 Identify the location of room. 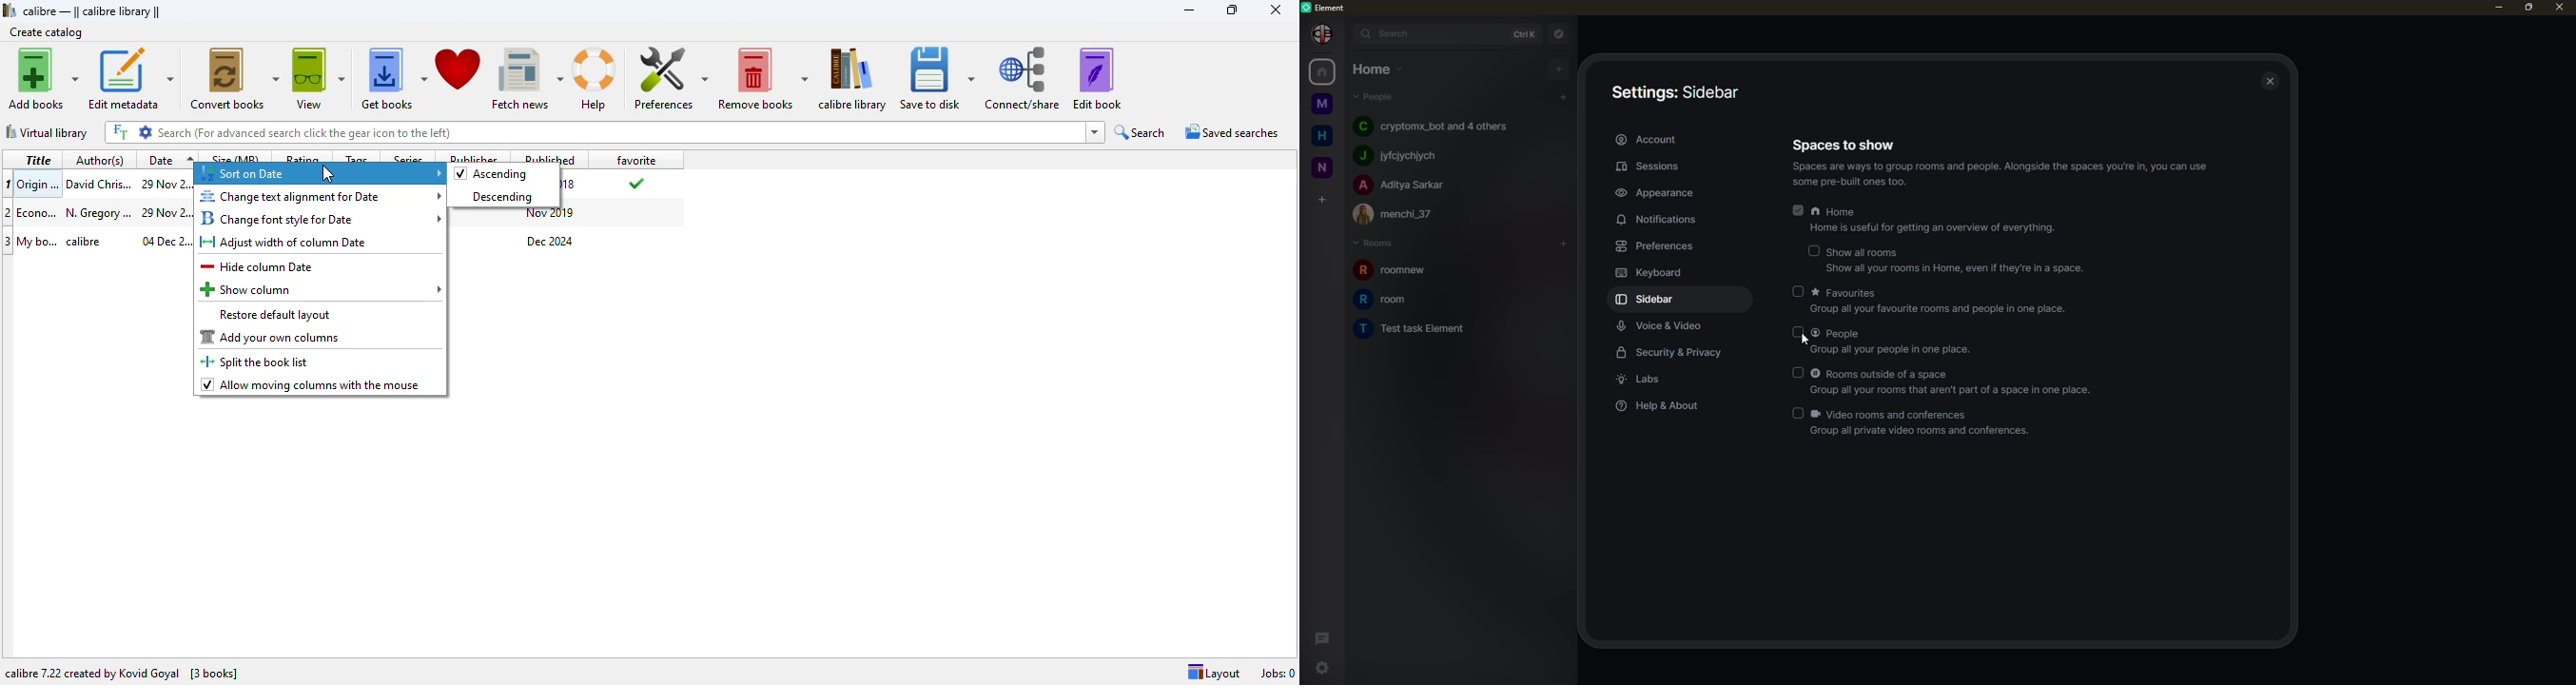
(1402, 271).